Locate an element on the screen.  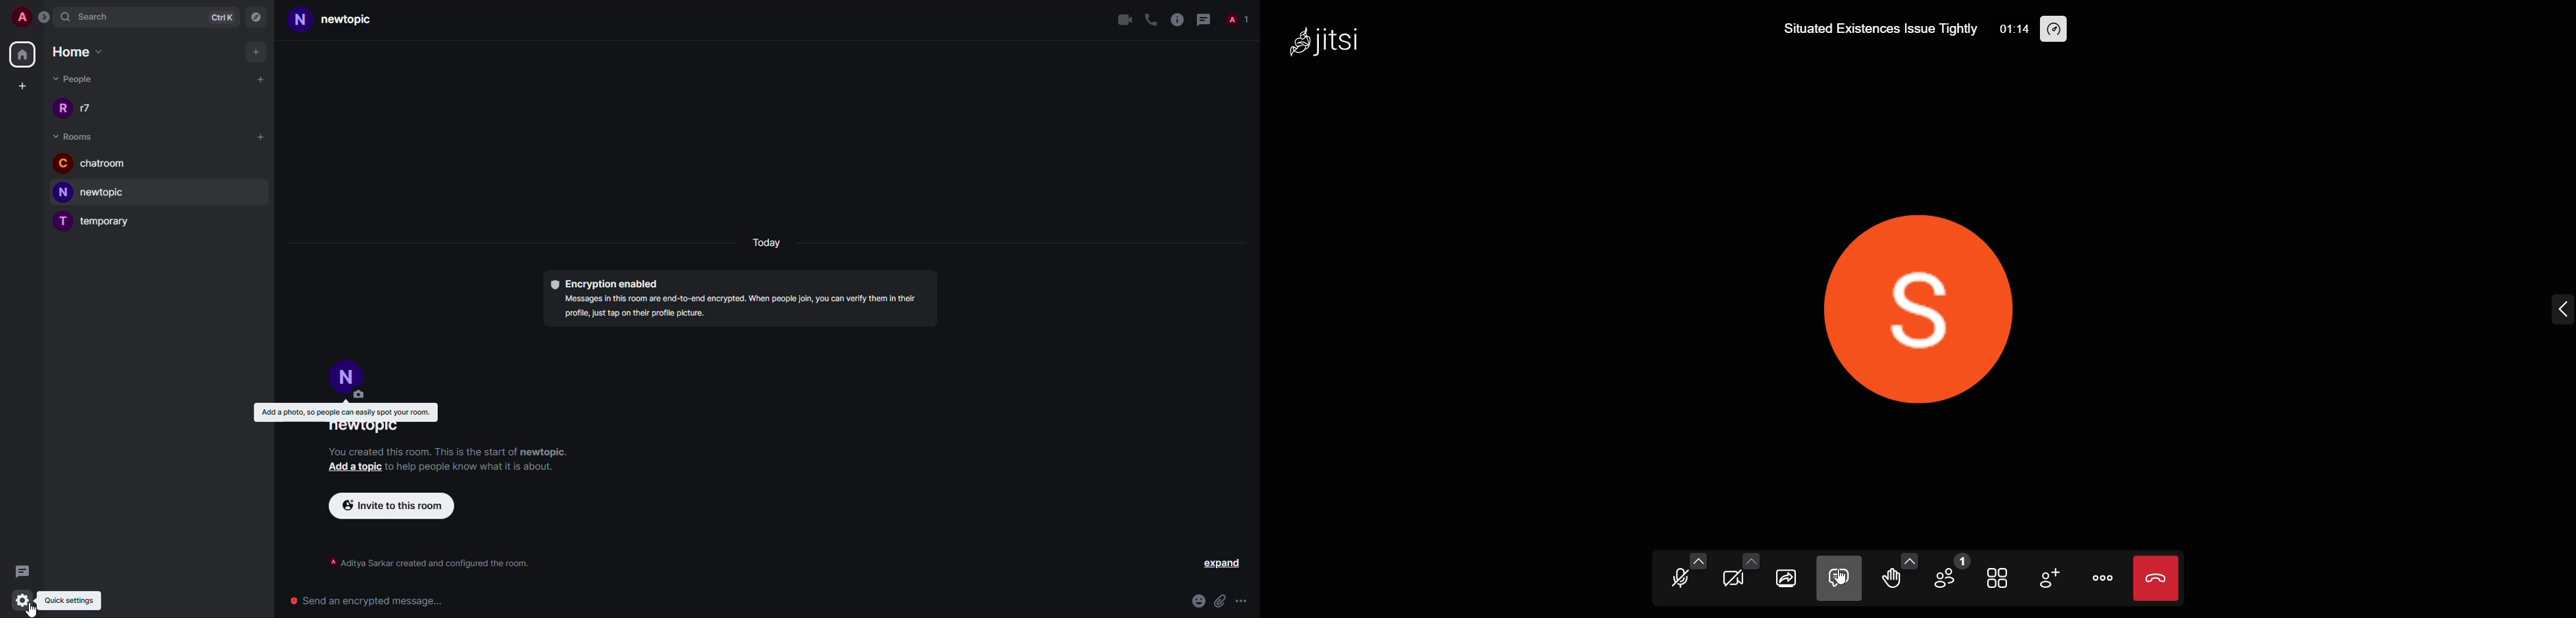
voice call is located at coordinates (1151, 20).